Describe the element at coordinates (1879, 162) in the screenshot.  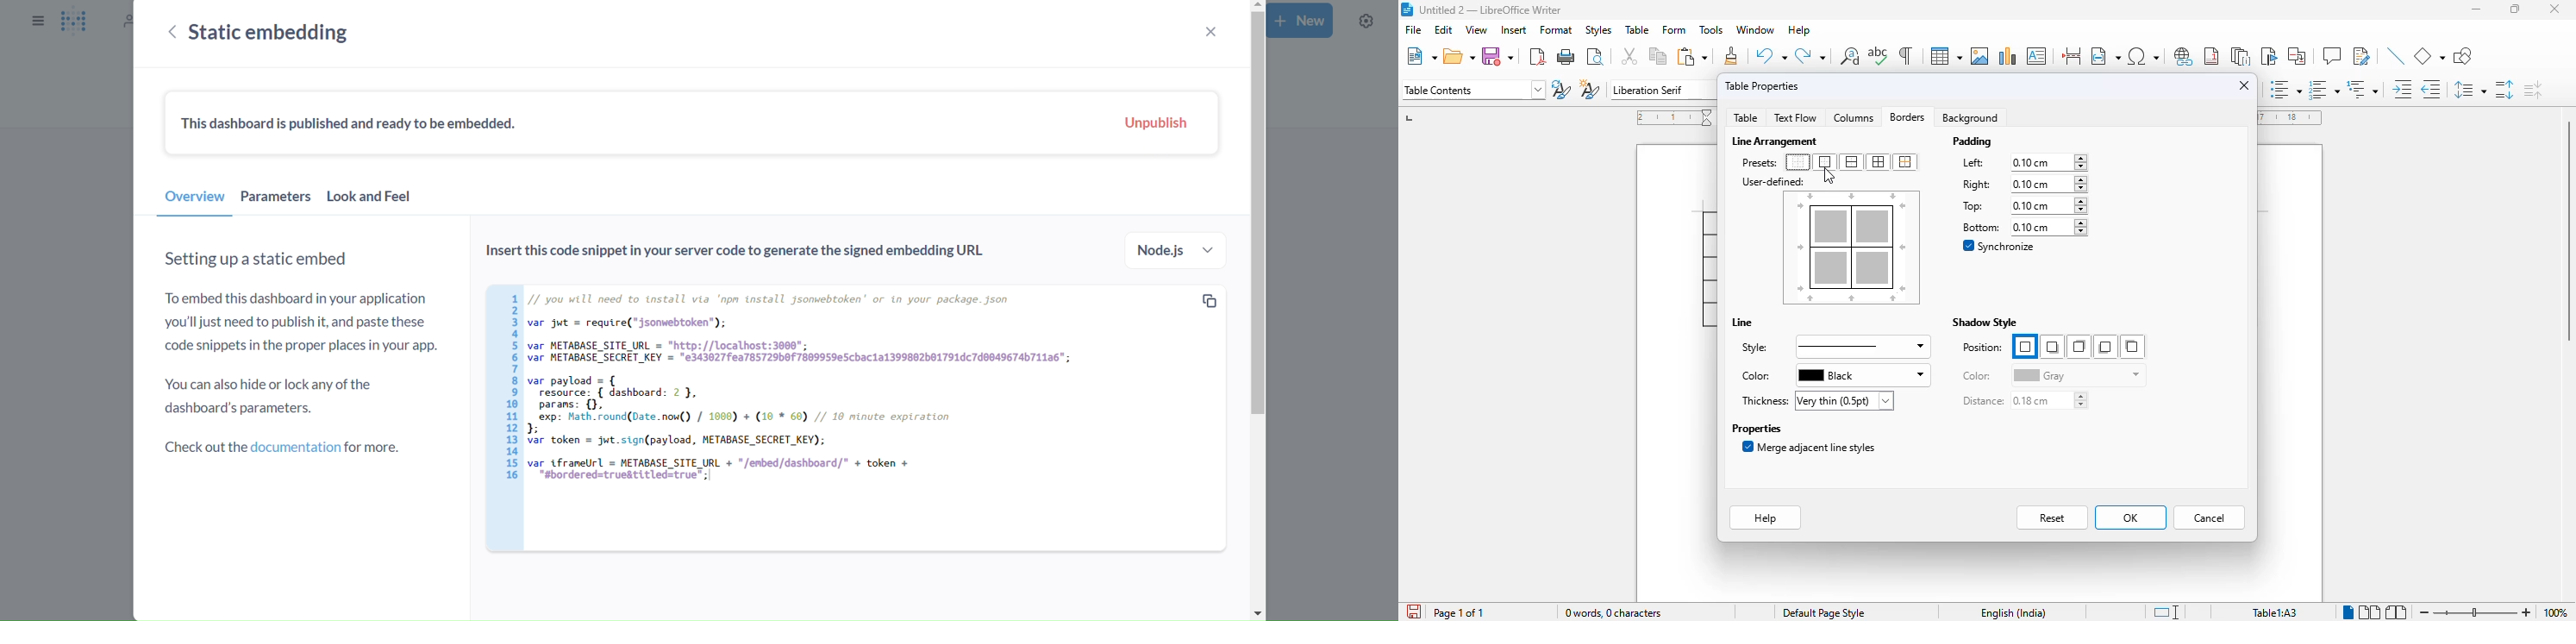
I see `outer border and all inner lines` at that location.